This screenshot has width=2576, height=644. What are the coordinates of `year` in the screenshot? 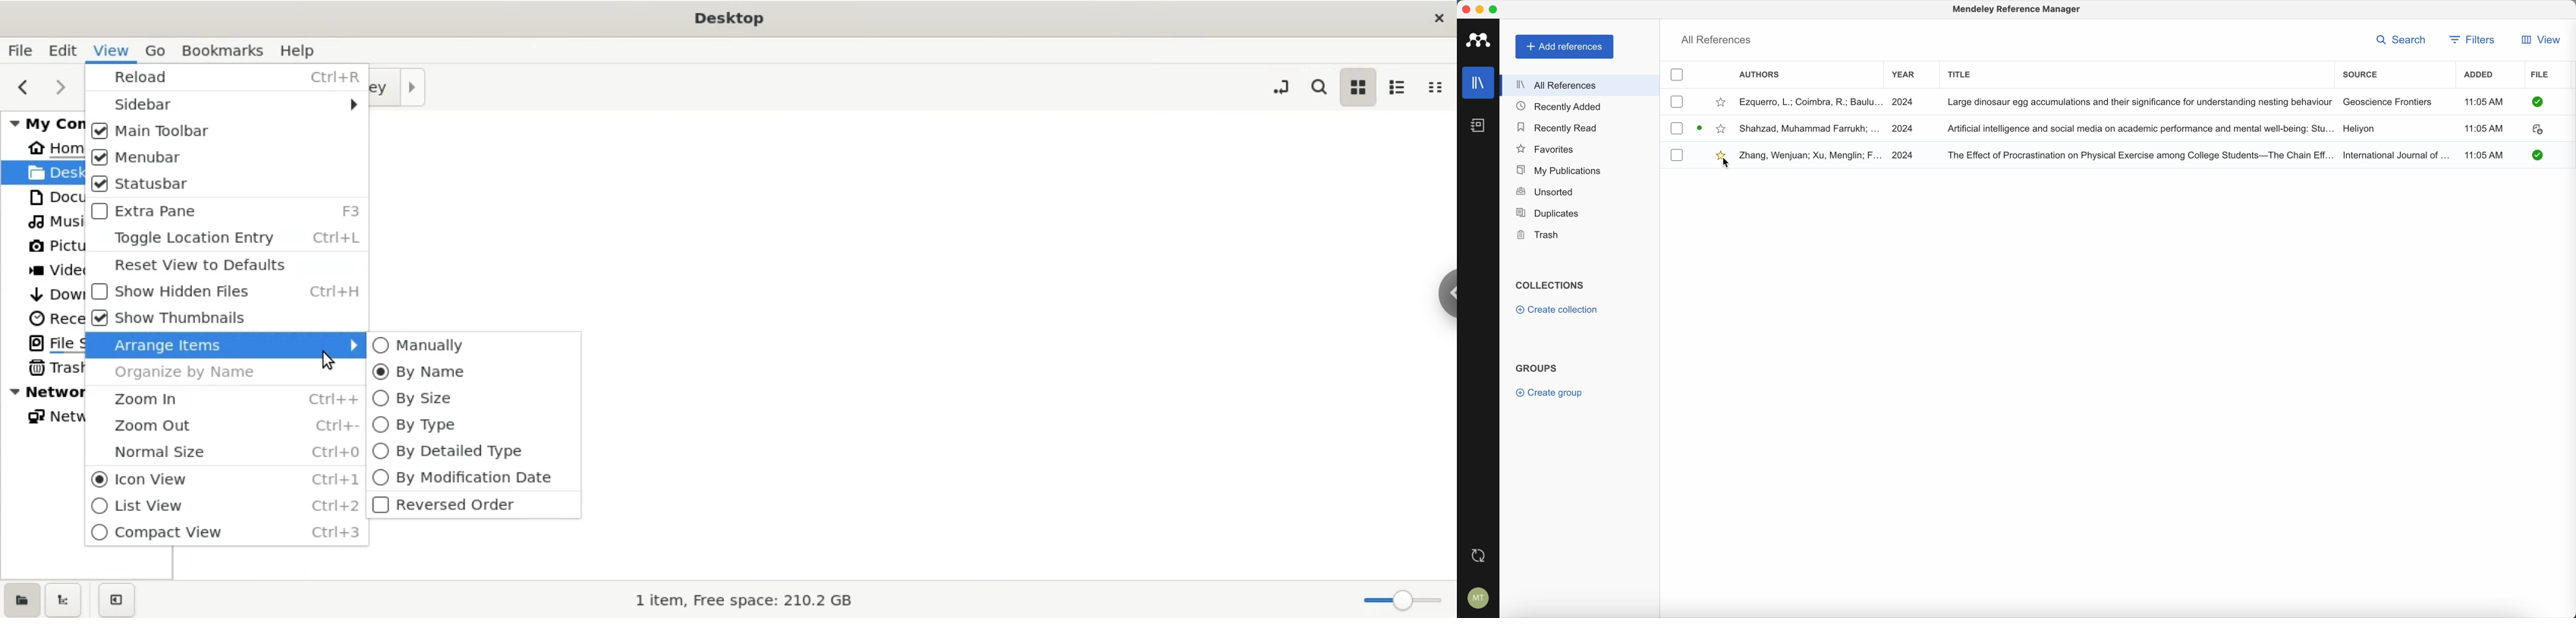 It's located at (1904, 75).